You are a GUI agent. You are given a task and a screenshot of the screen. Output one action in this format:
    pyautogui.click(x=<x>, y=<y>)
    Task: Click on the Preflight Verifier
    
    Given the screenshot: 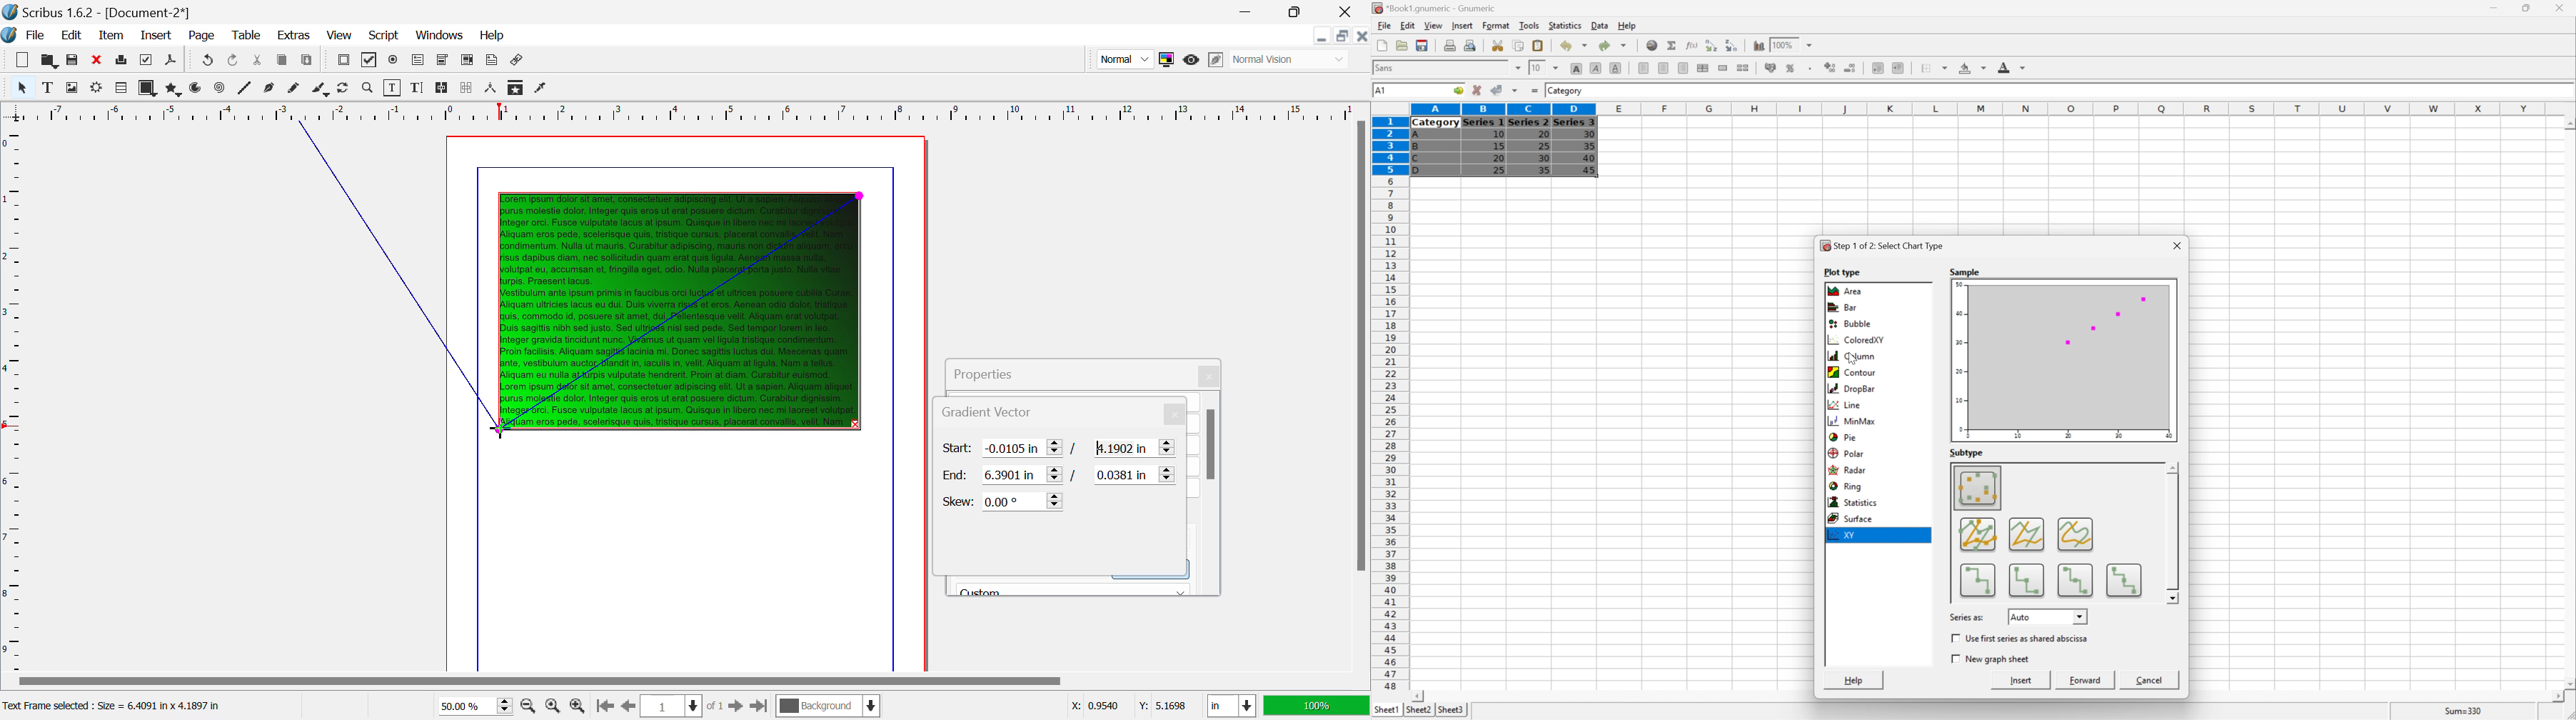 What is the action you would take?
    pyautogui.click(x=147, y=60)
    